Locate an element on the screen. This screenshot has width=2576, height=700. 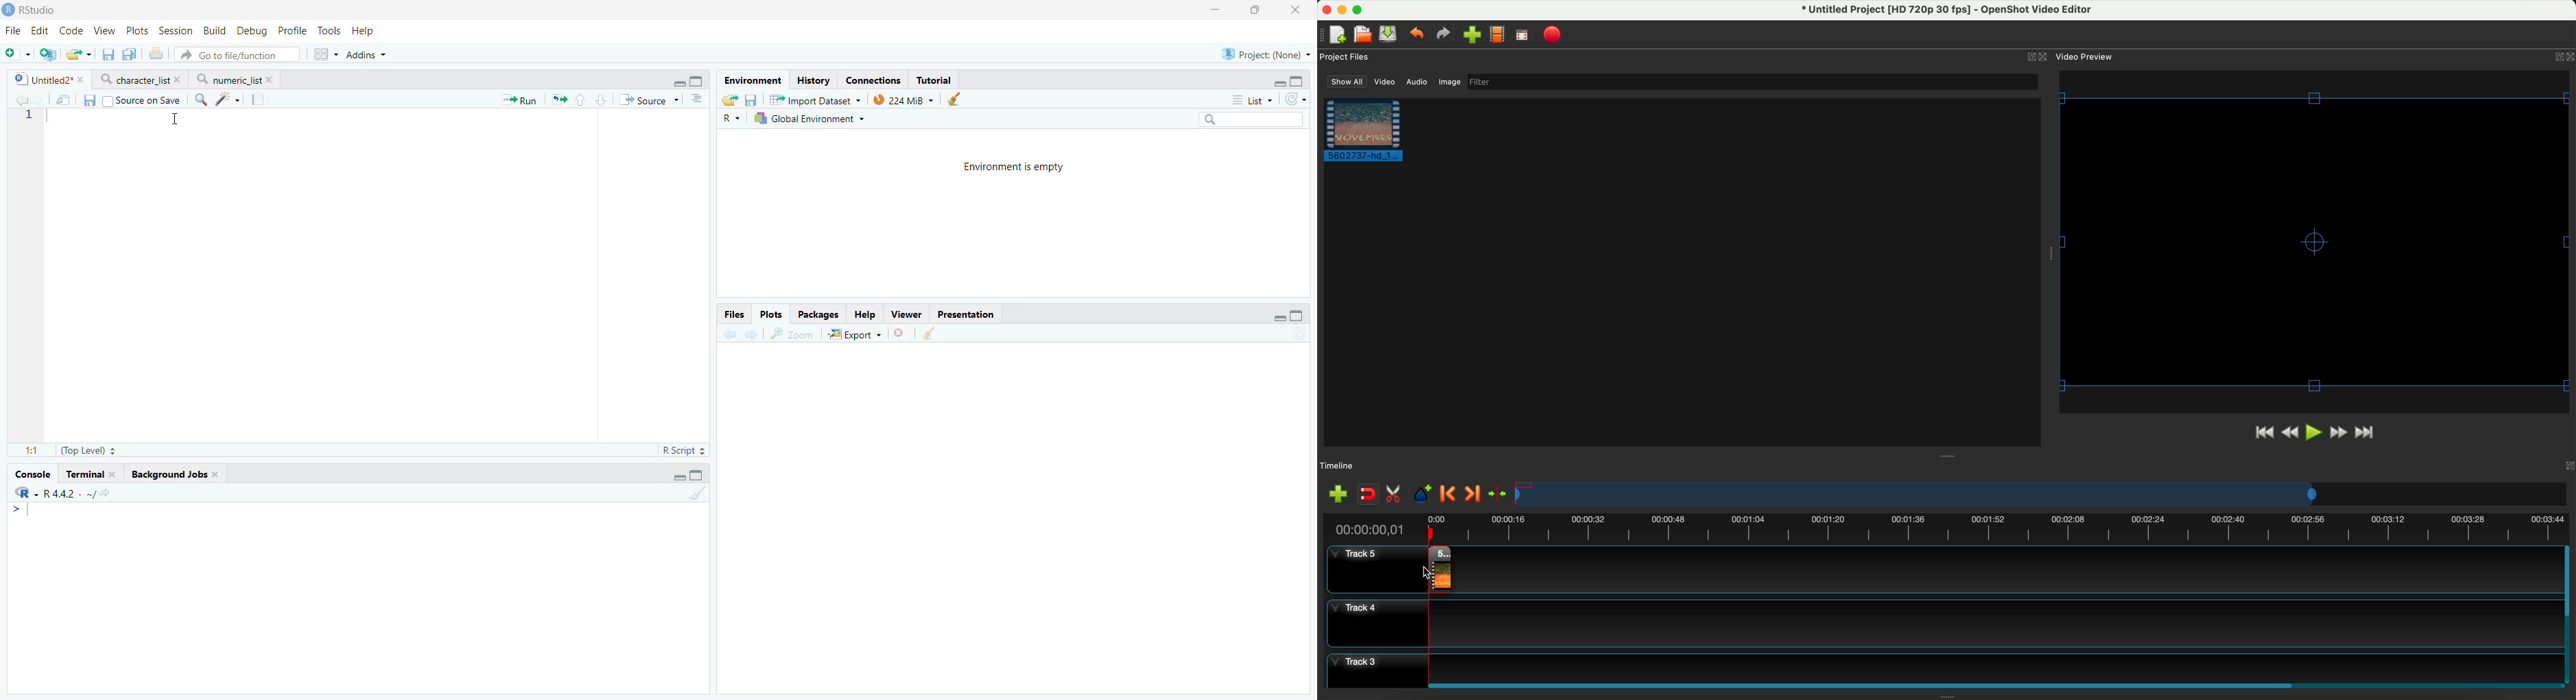
Addins is located at coordinates (364, 56).